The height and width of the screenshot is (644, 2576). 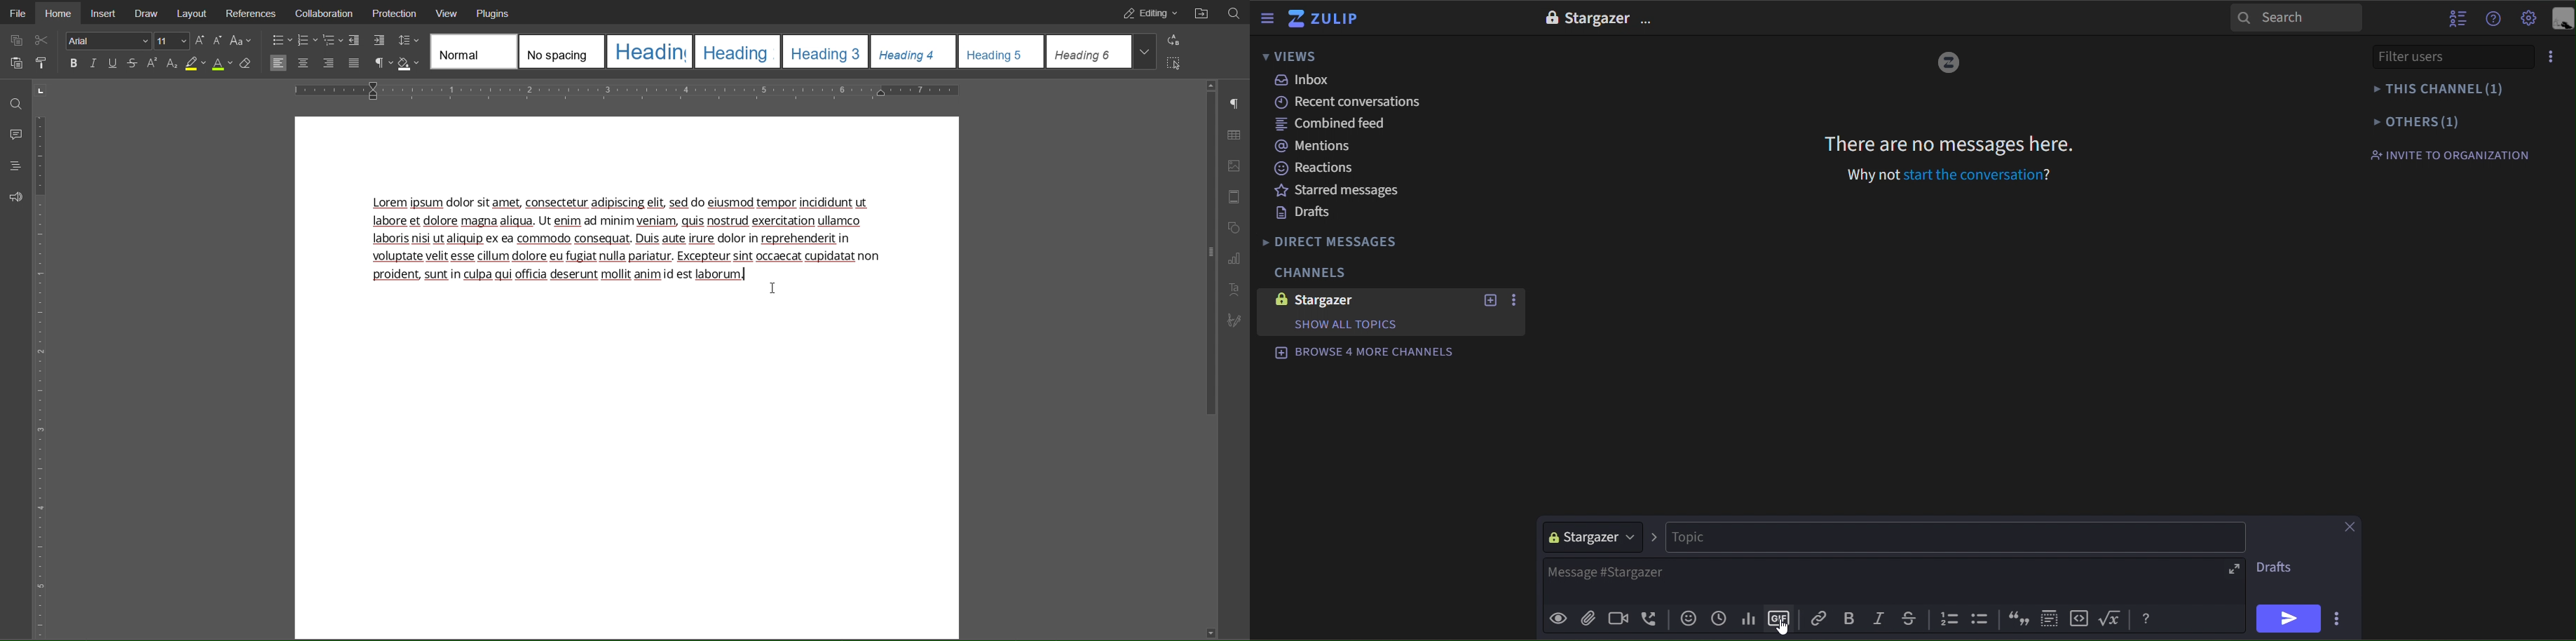 I want to click on Centre Align, so click(x=303, y=64).